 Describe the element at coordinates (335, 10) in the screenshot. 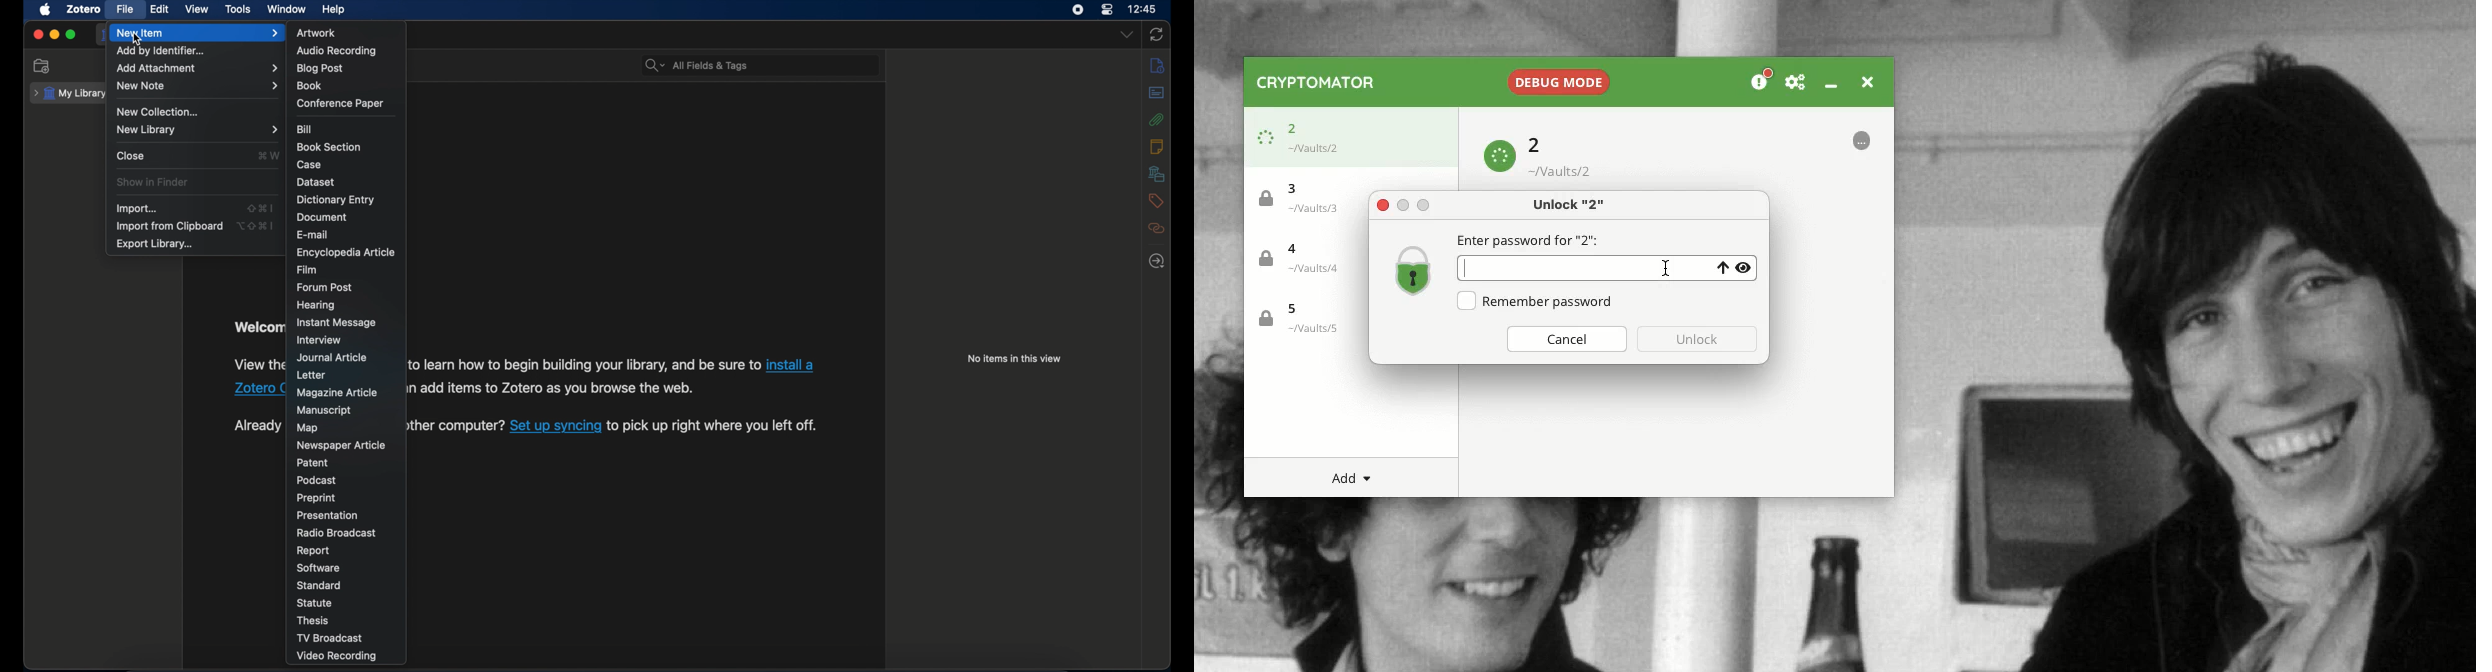

I see `help` at that location.